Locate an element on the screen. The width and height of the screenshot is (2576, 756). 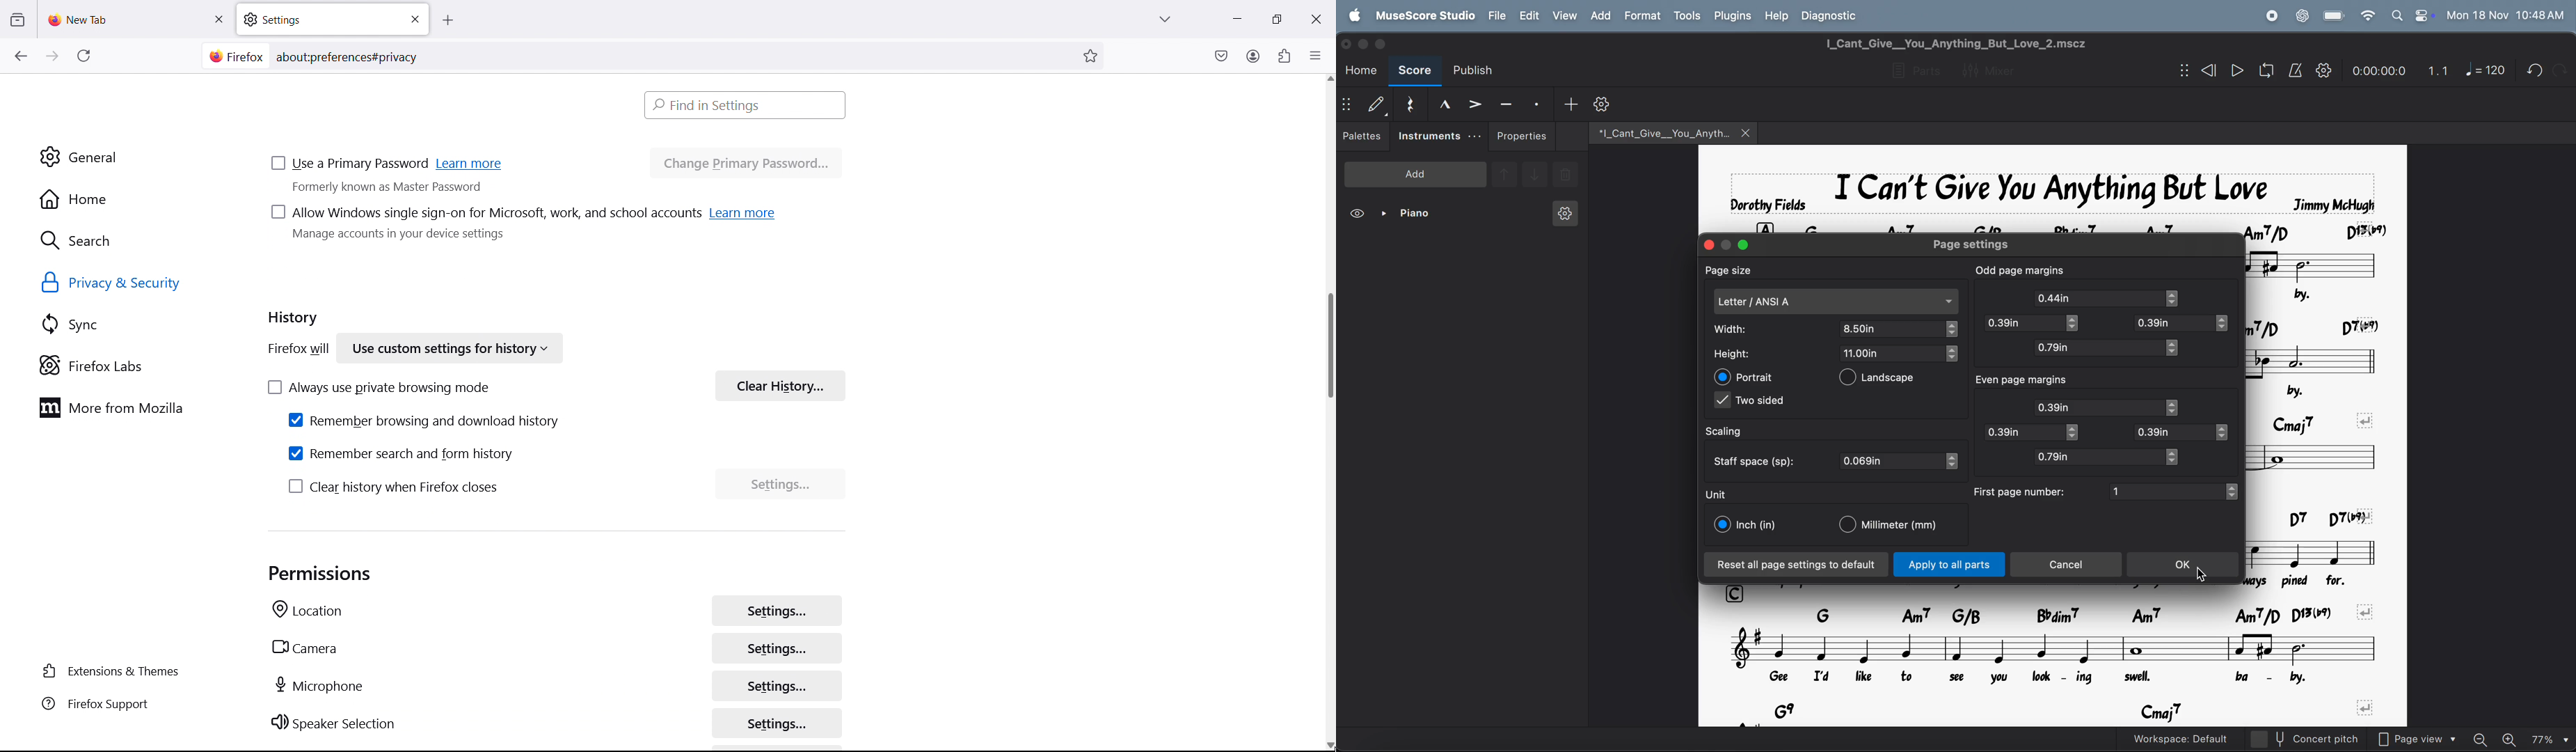
note 120 is located at coordinates (2486, 70).